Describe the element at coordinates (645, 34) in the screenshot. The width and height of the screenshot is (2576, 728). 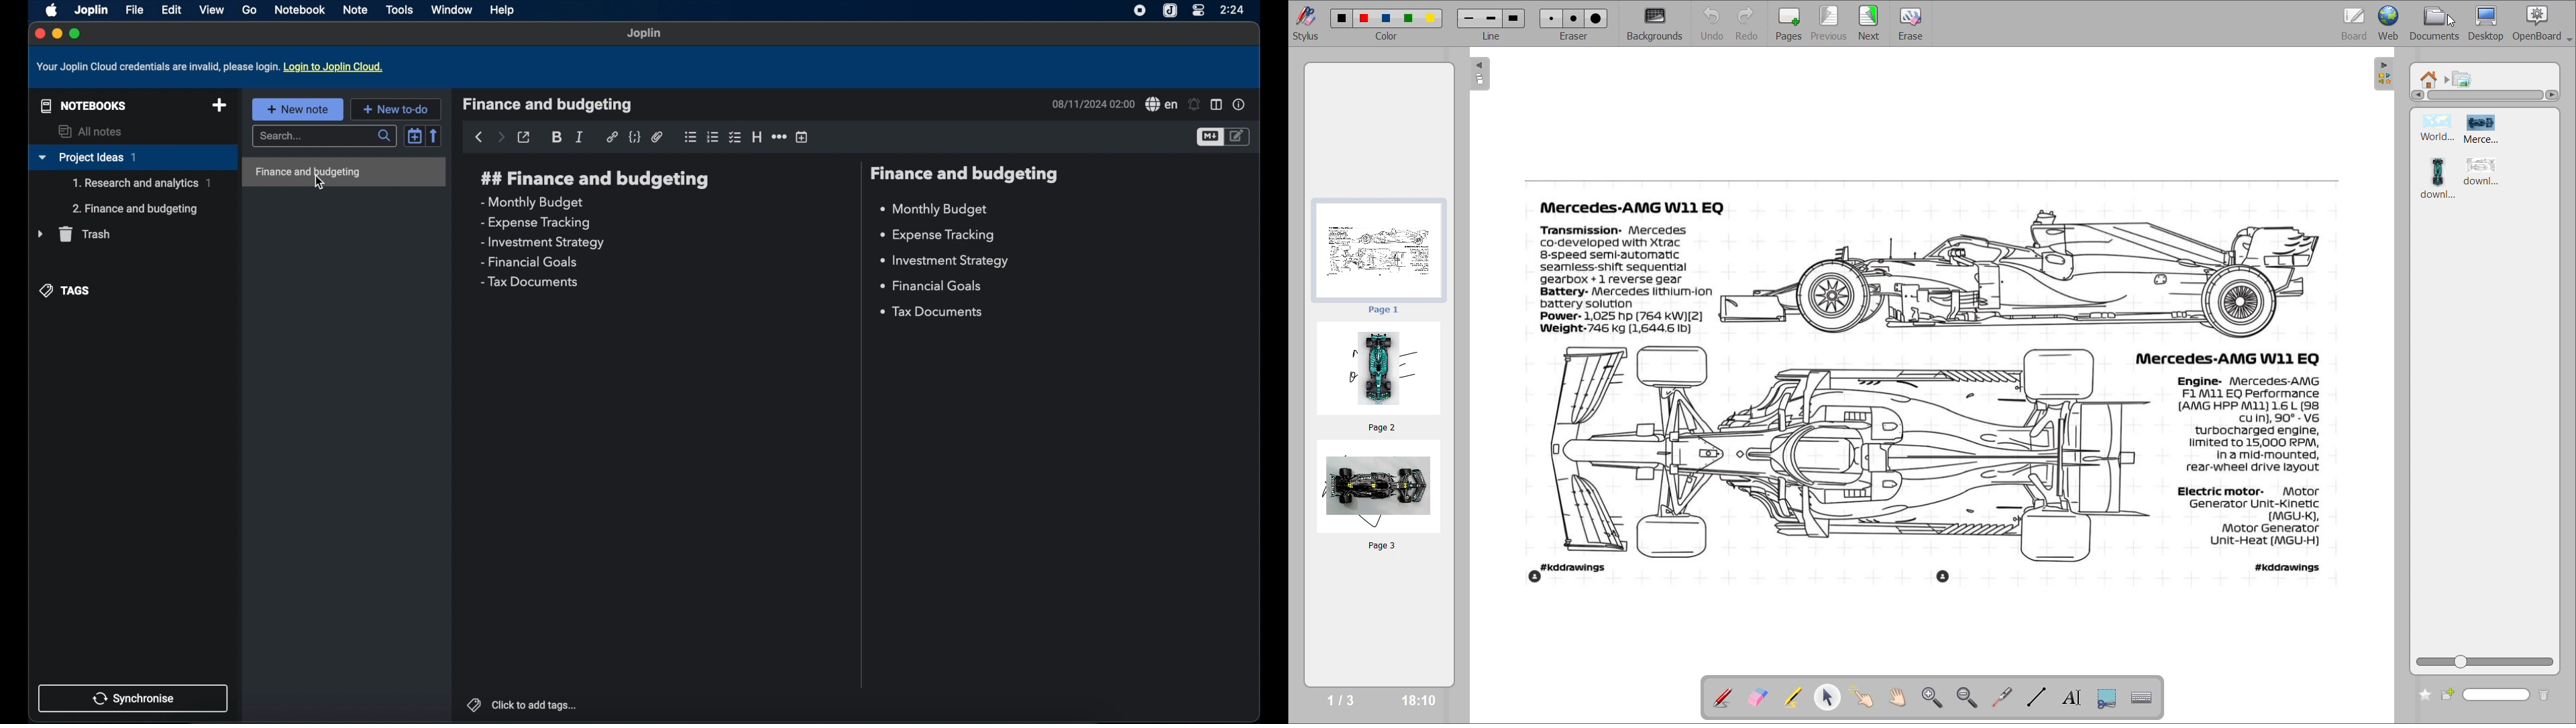
I see `Joplin` at that location.